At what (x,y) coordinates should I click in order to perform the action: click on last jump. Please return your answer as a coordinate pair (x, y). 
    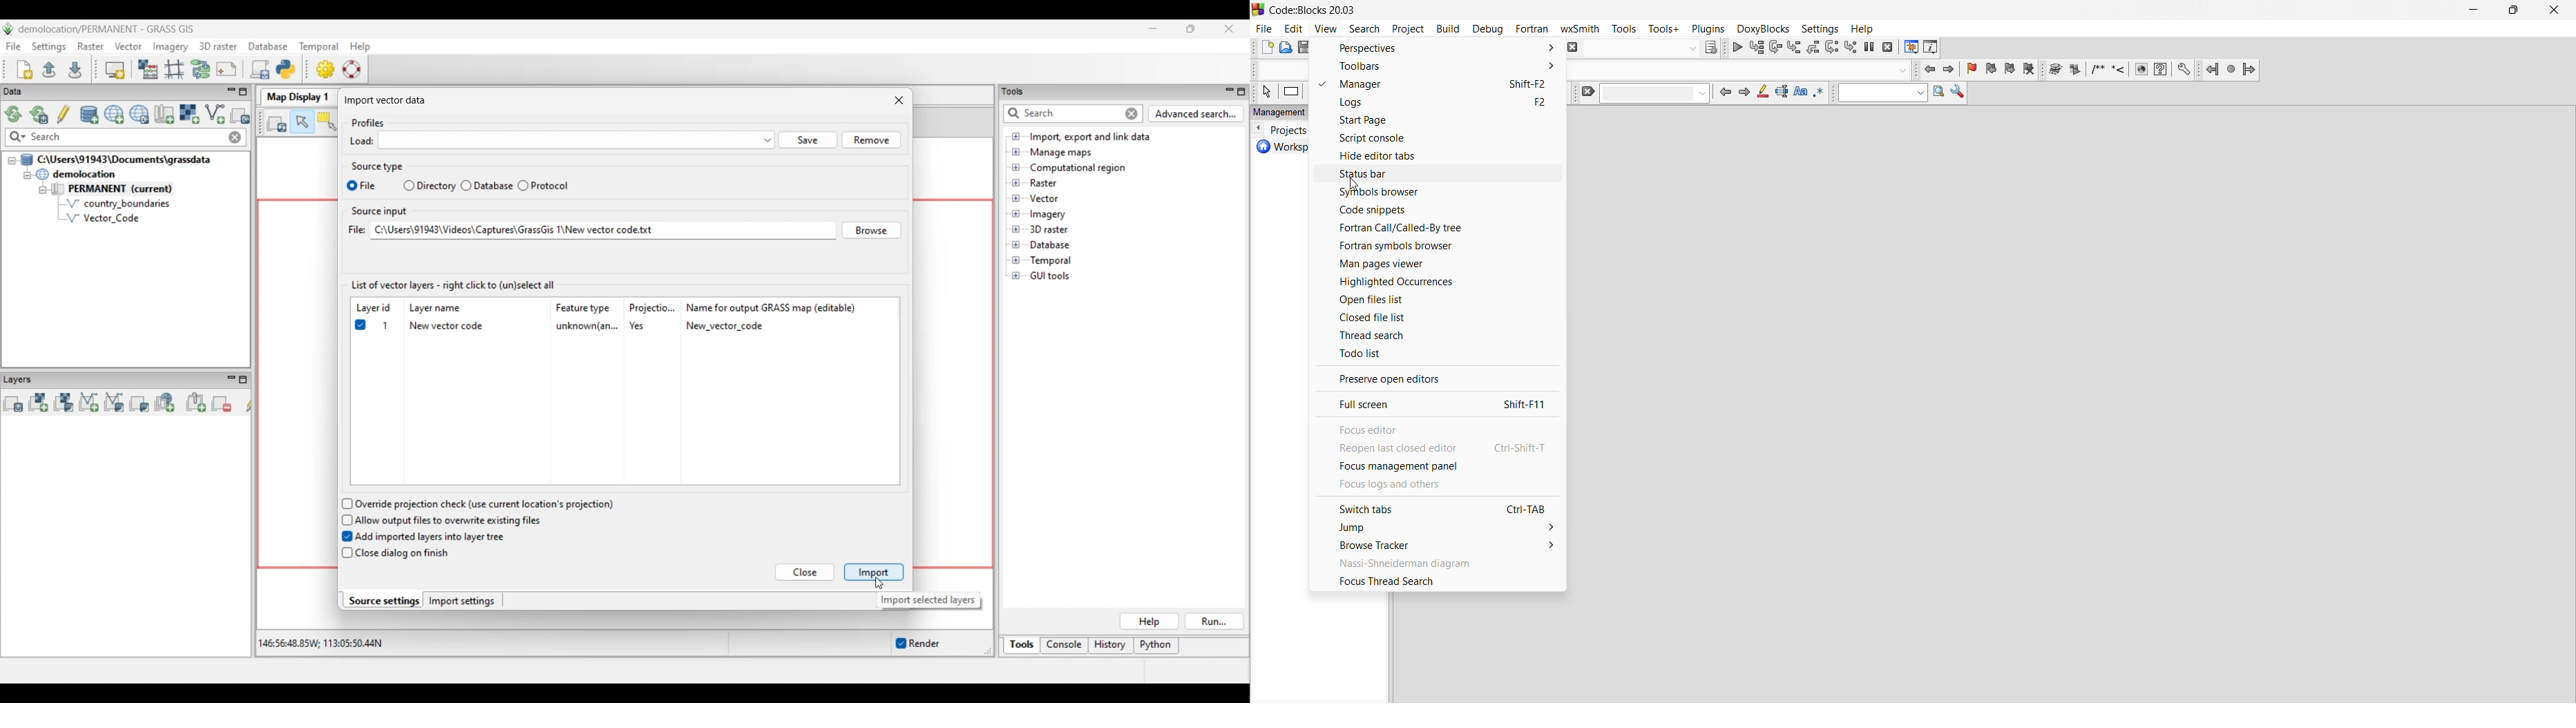
    Looking at the image, I should click on (2229, 71).